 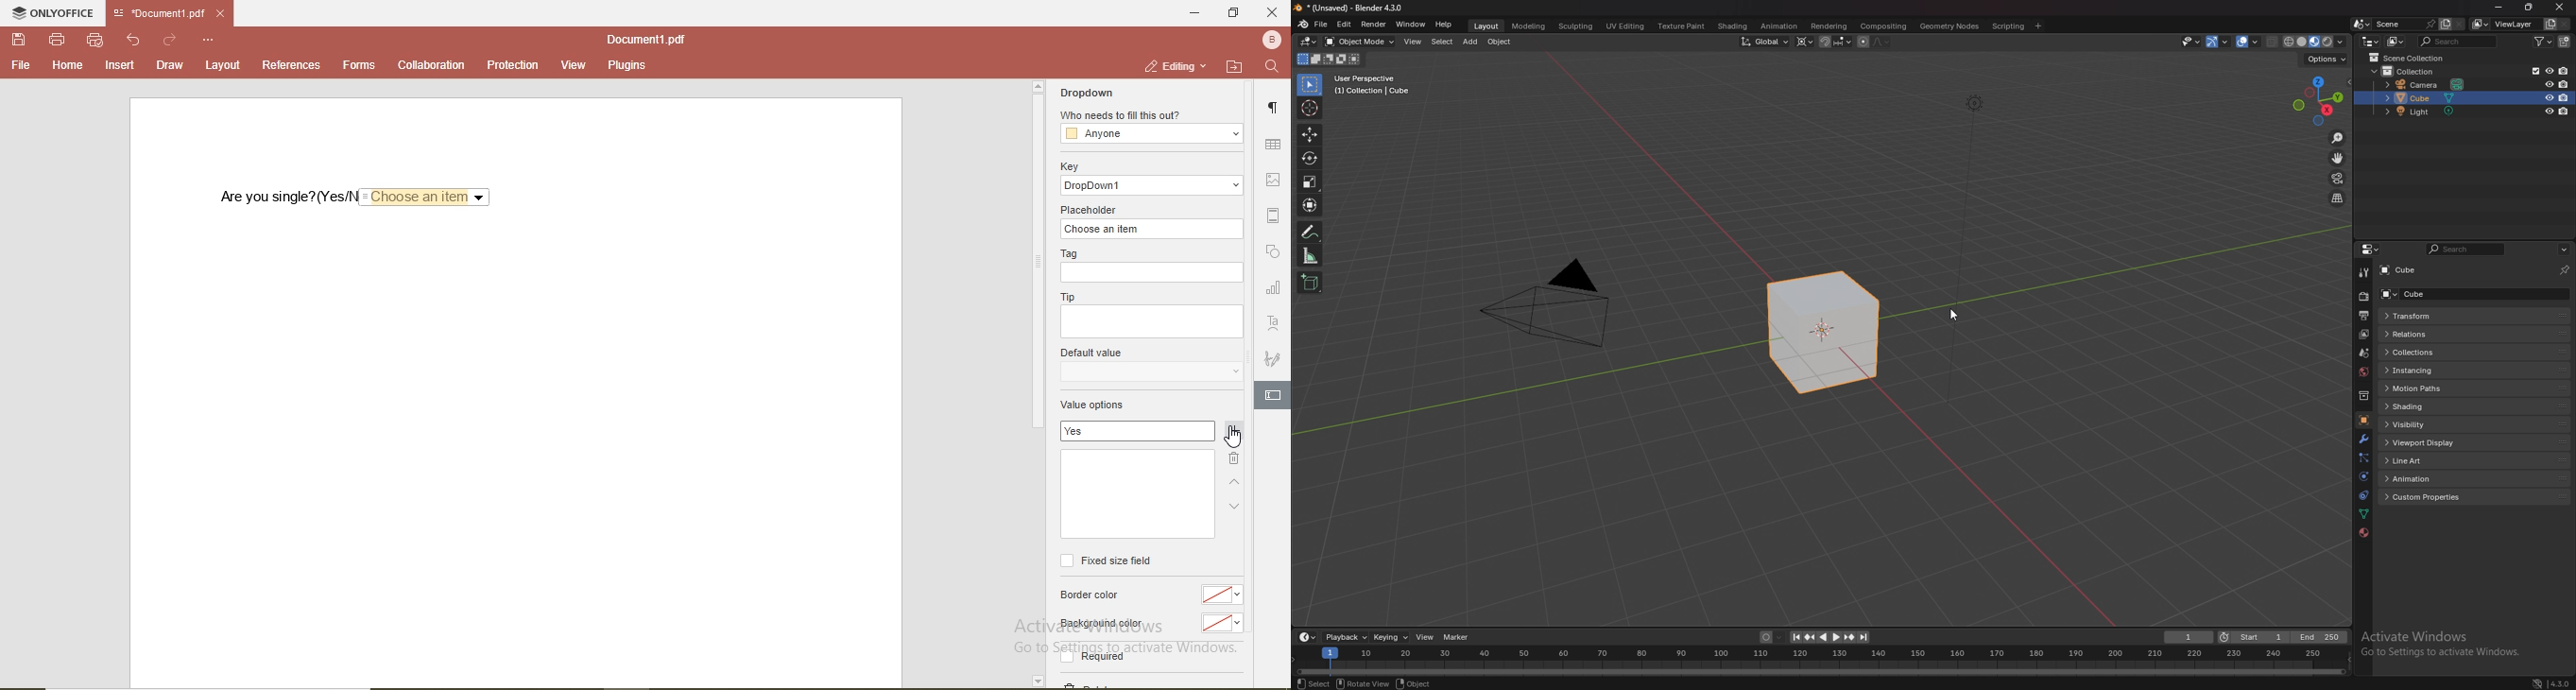 I want to click on disable in renders, so click(x=2565, y=111).